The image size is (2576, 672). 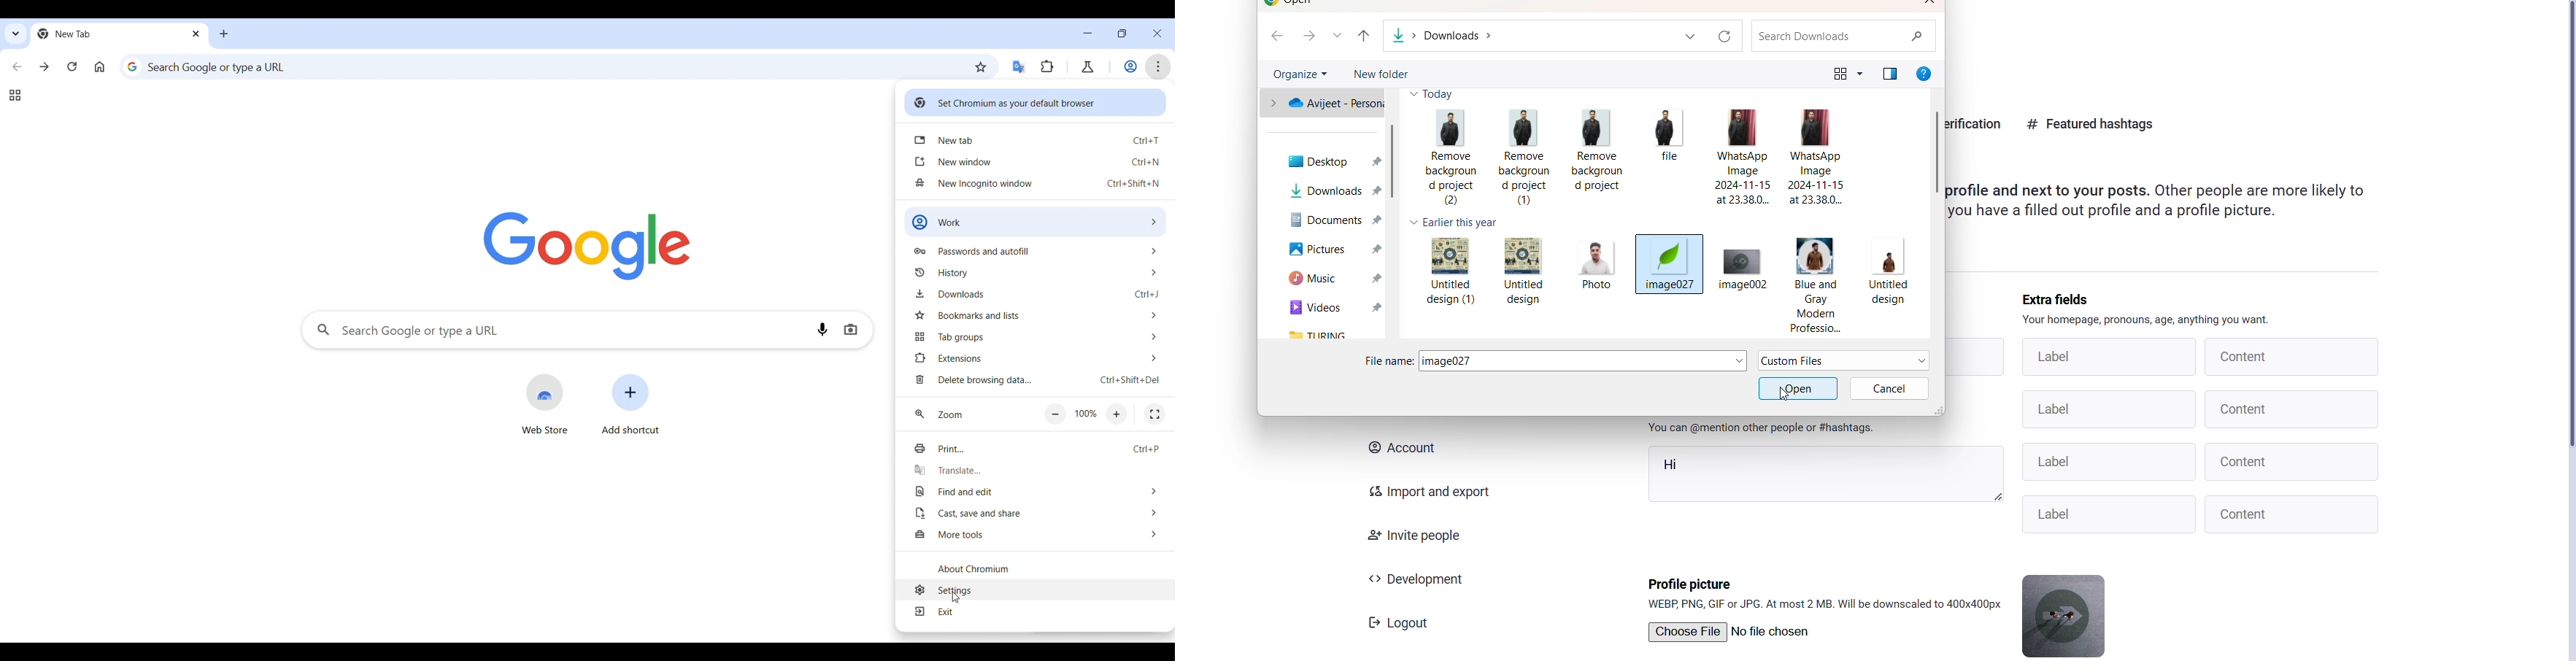 I want to click on zoom, so click(x=940, y=415).